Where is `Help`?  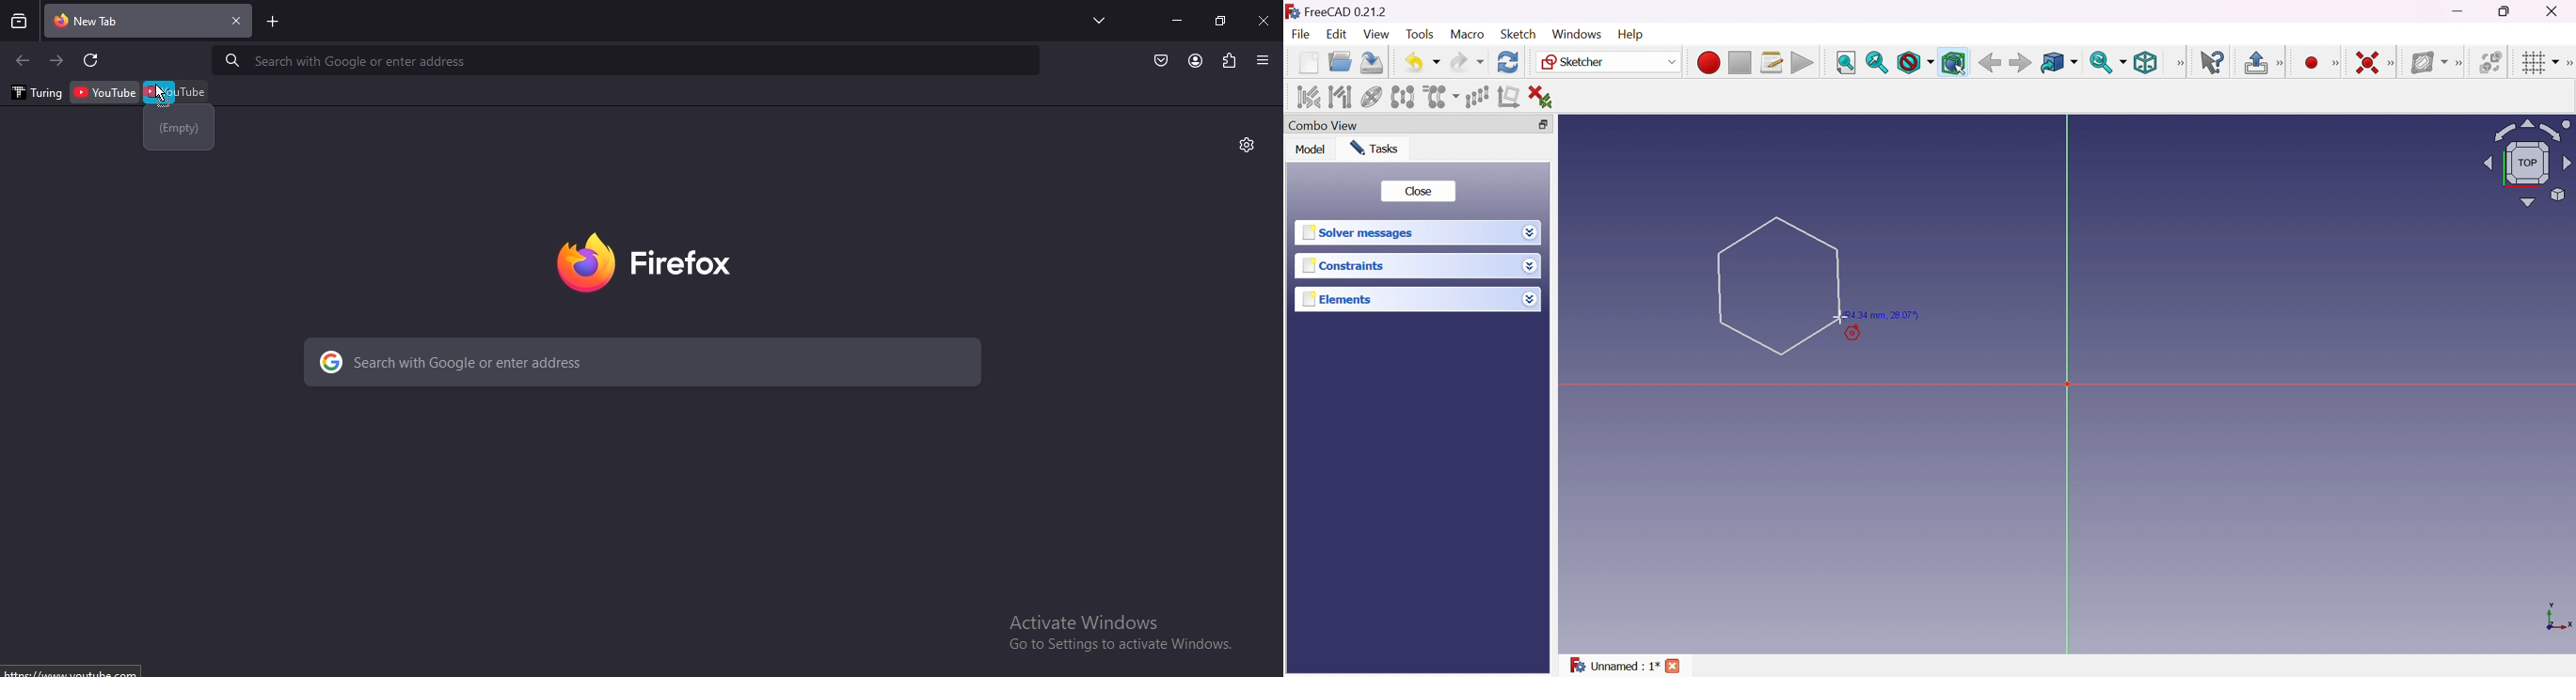
Help is located at coordinates (1633, 35).